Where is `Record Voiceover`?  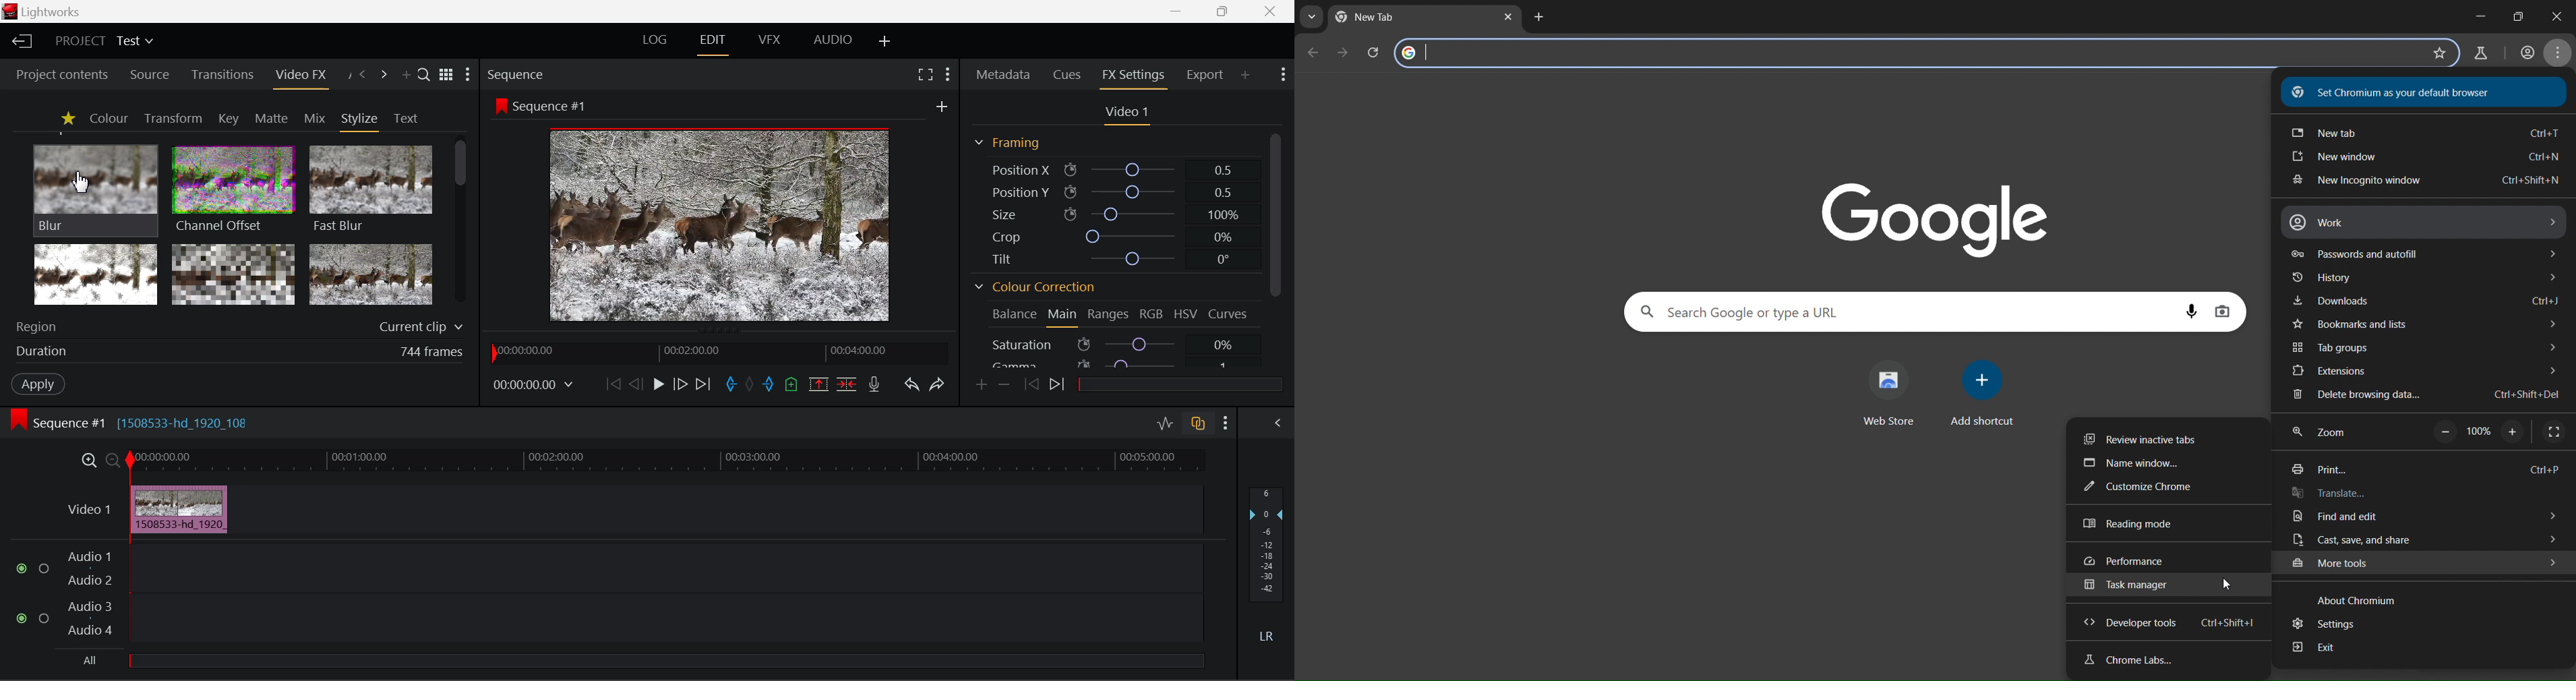
Record Voiceover is located at coordinates (875, 383).